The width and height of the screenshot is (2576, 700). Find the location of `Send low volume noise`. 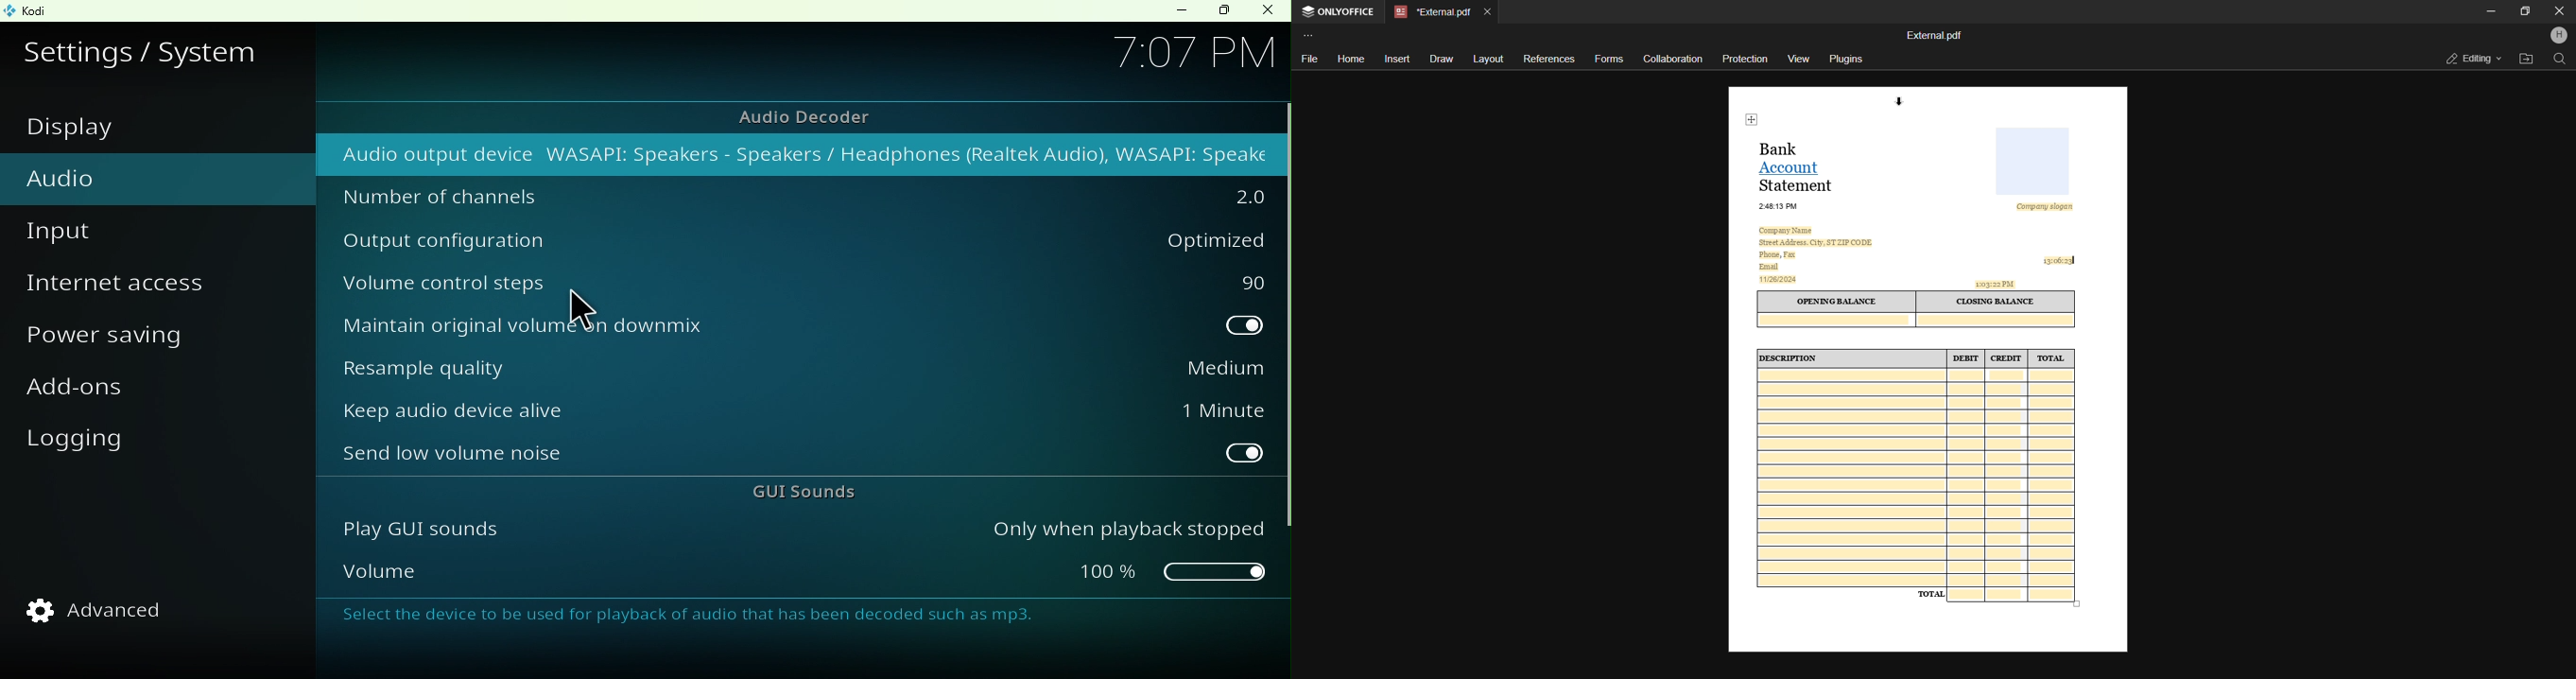

Send low volume noise is located at coordinates (685, 454).